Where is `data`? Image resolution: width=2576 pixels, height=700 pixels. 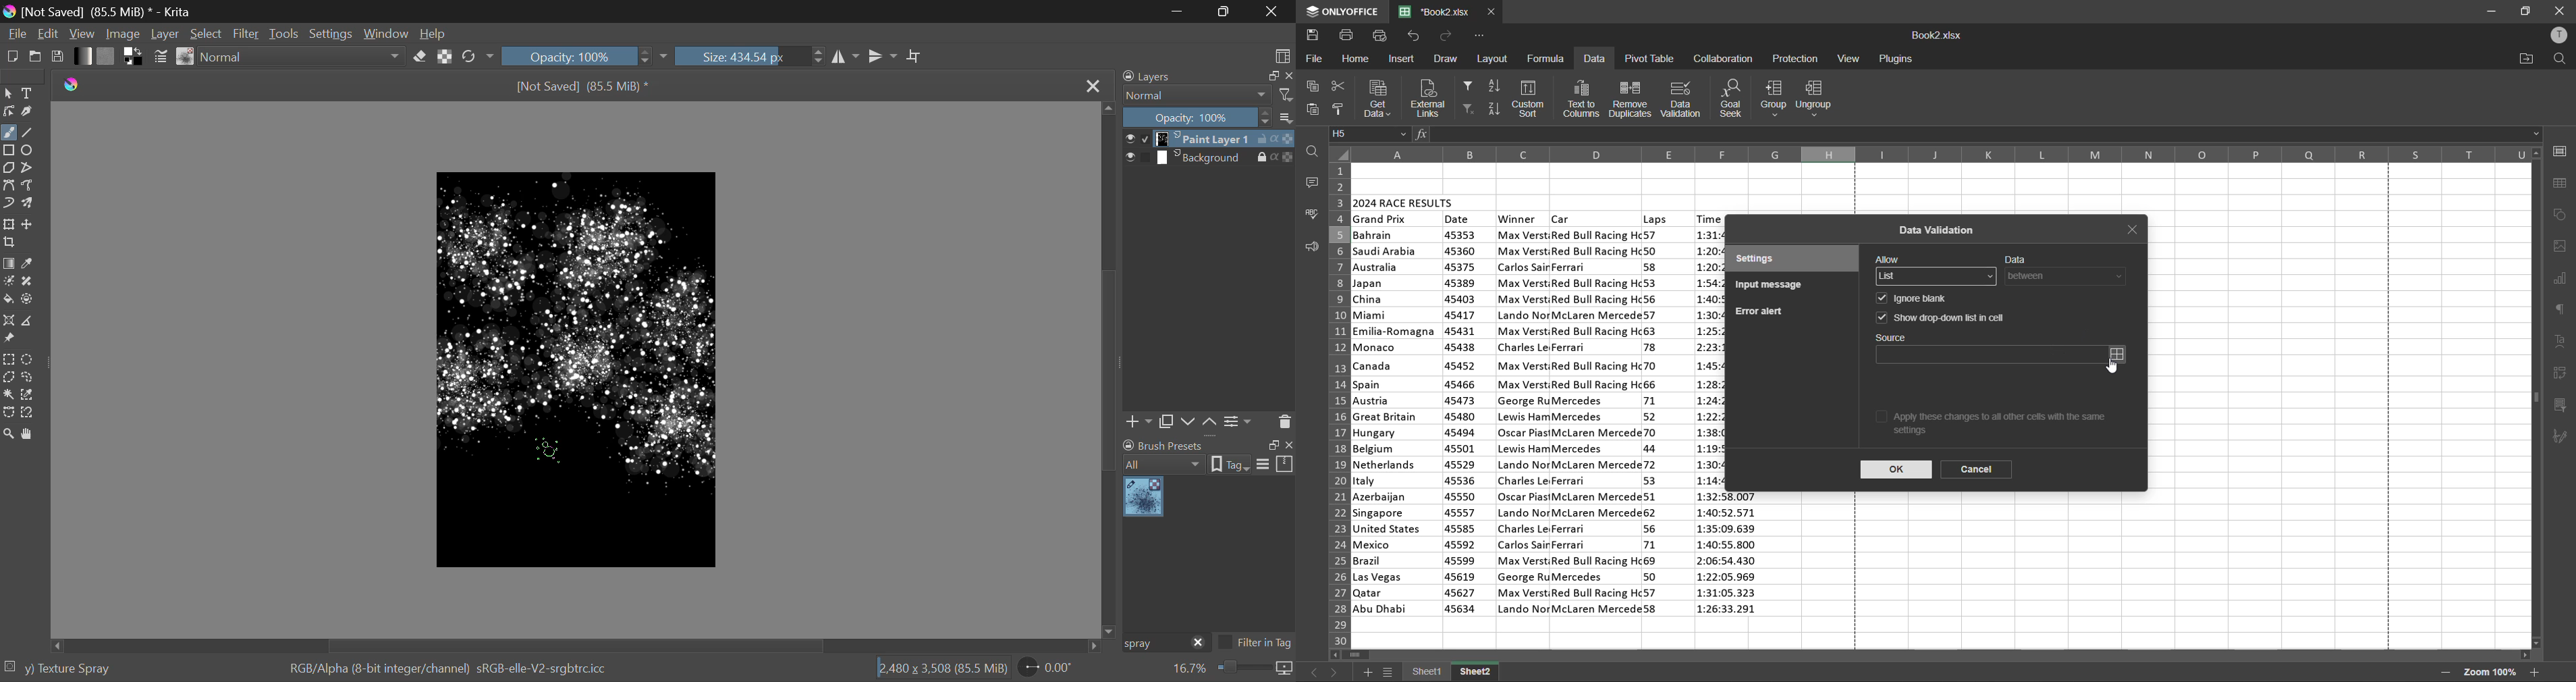
data is located at coordinates (2069, 277).